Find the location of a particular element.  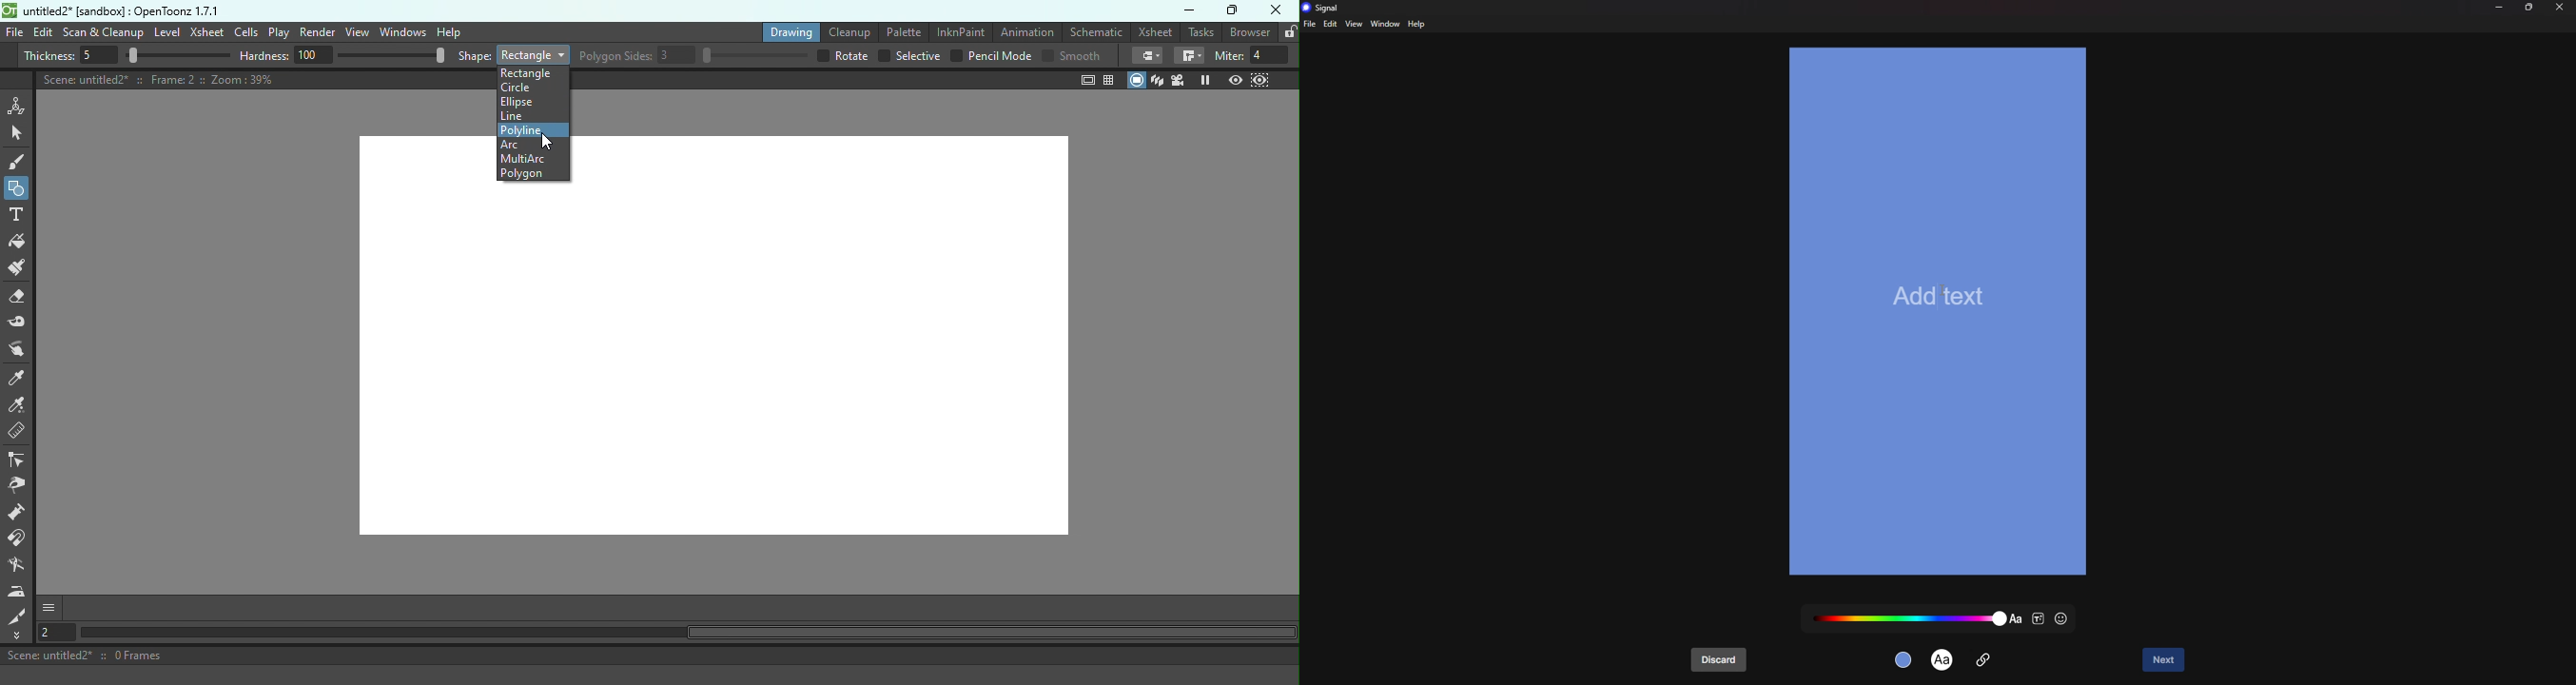

input text is located at coordinates (1954, 292).